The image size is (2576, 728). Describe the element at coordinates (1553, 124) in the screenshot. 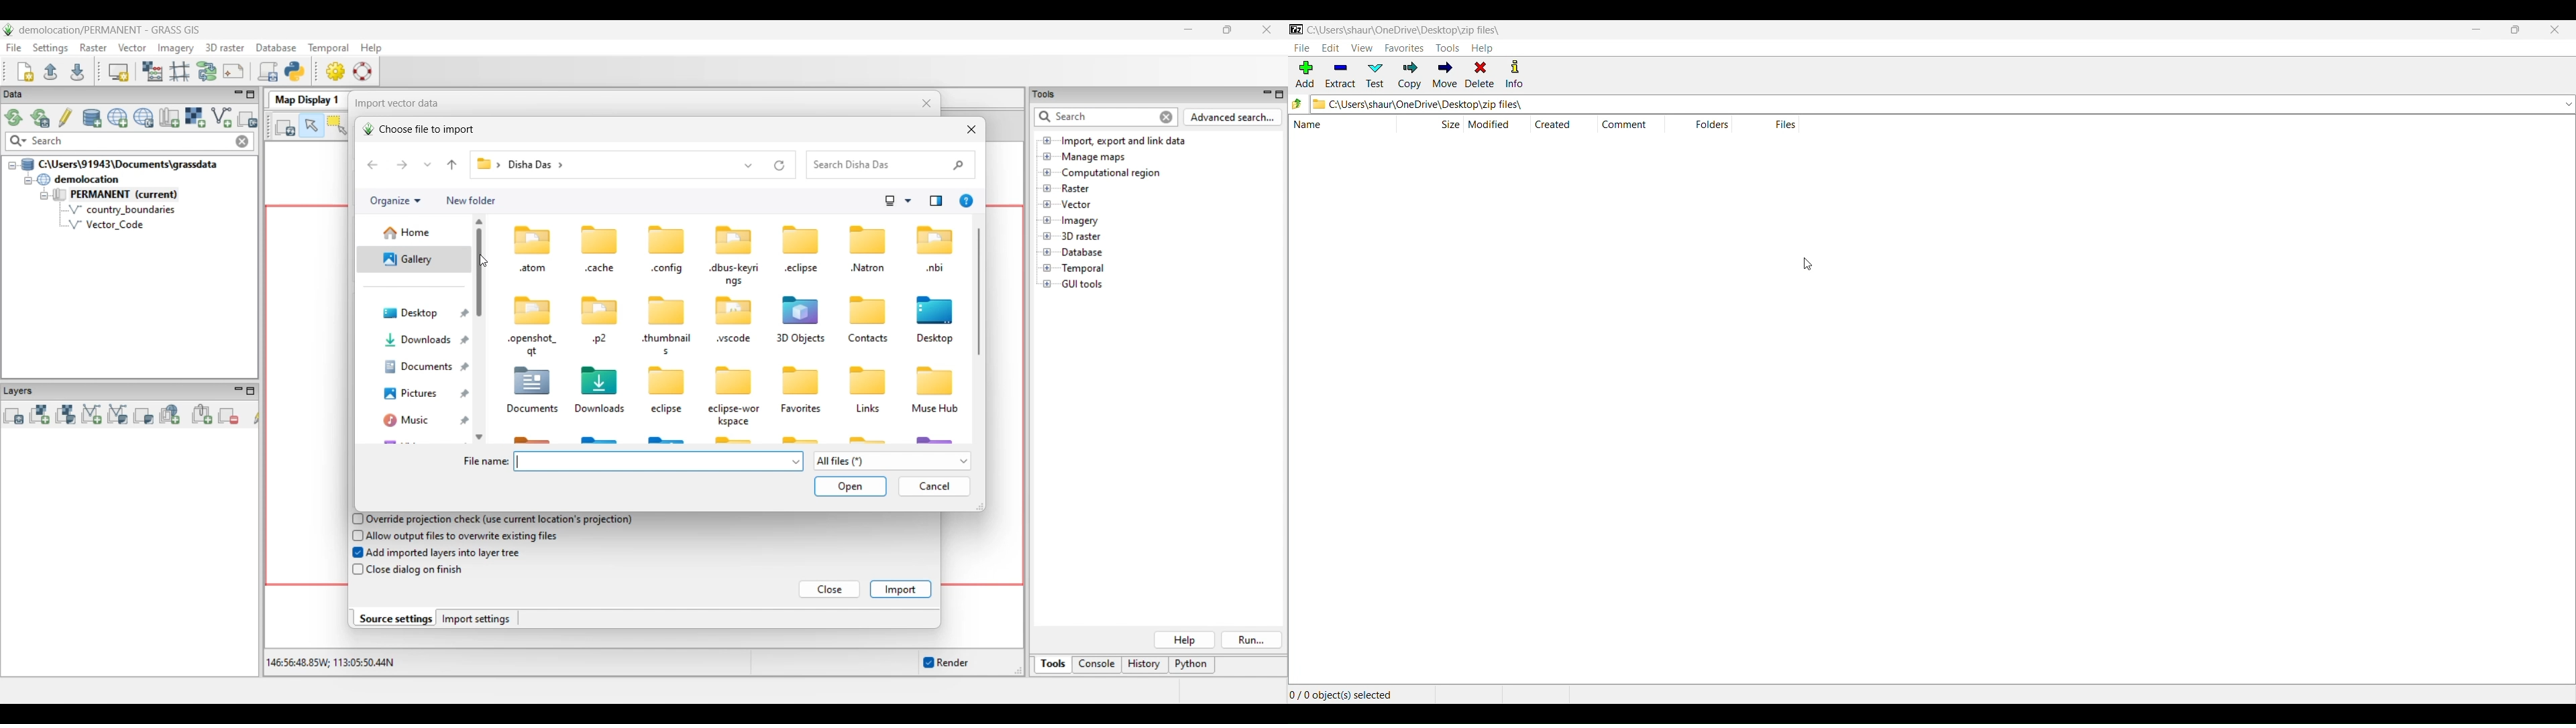

I see `CREATED` at that location.